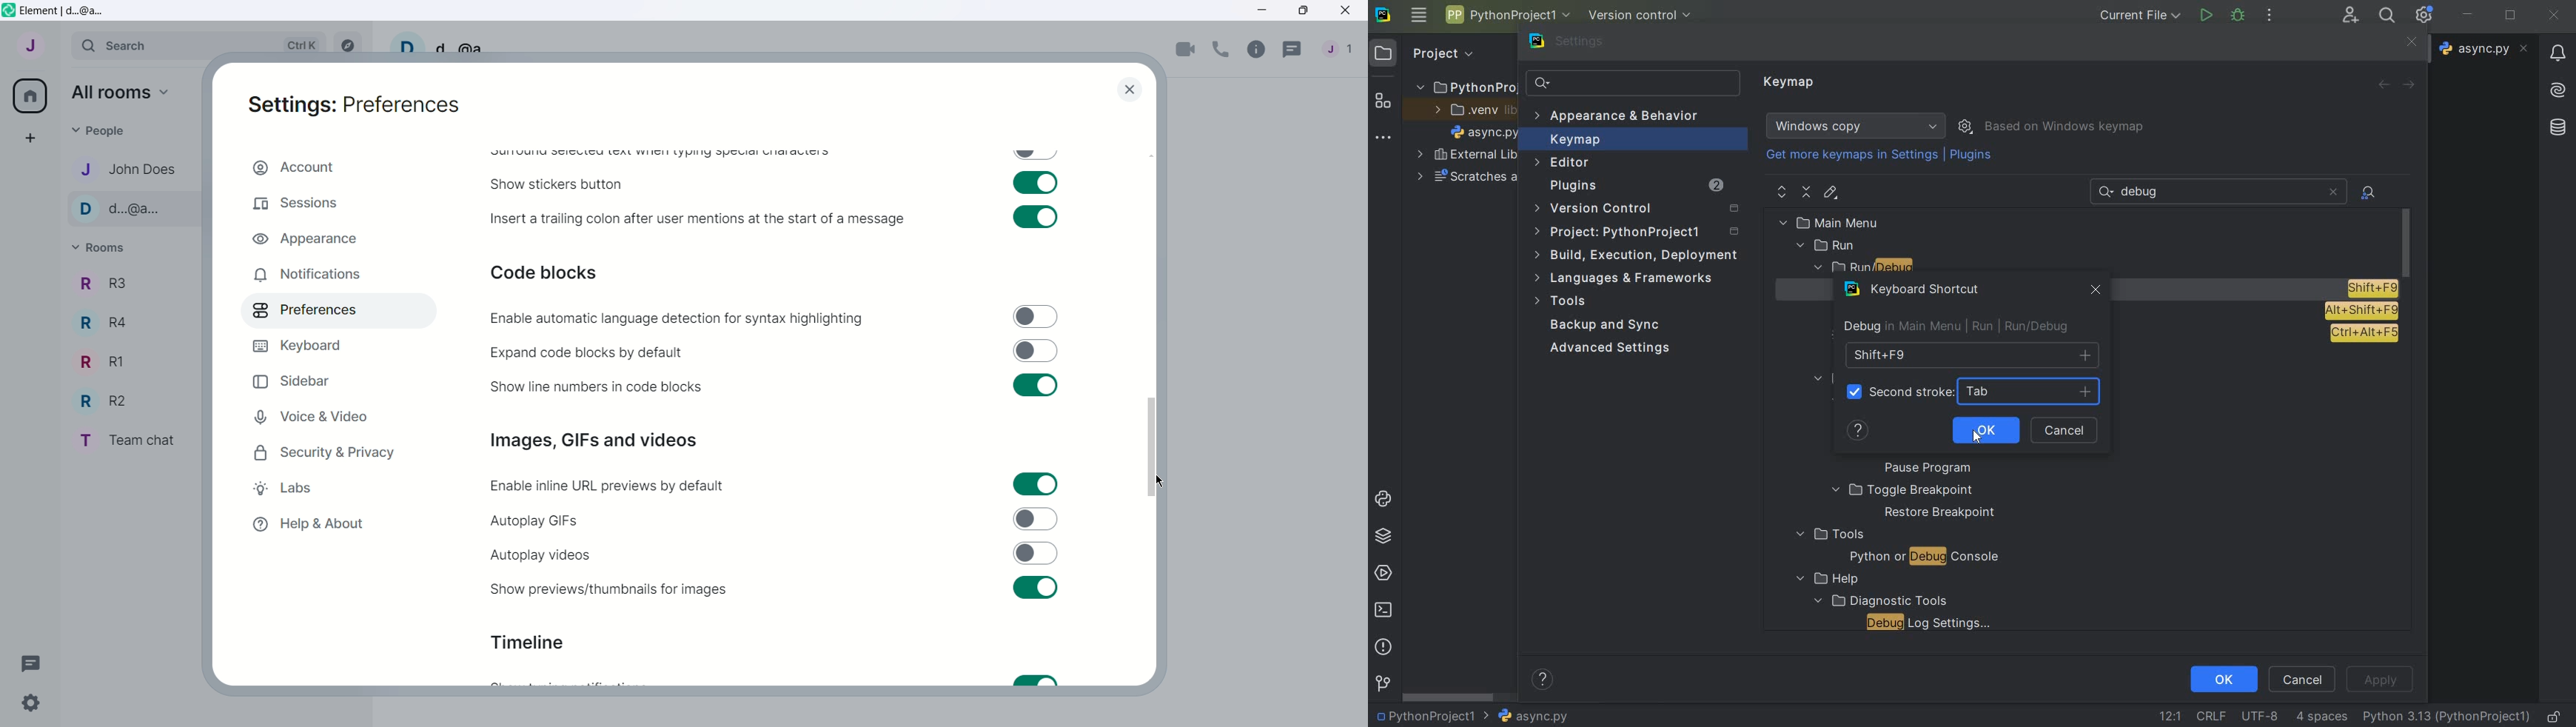  I want to click on system logo, so click(1382, 13).